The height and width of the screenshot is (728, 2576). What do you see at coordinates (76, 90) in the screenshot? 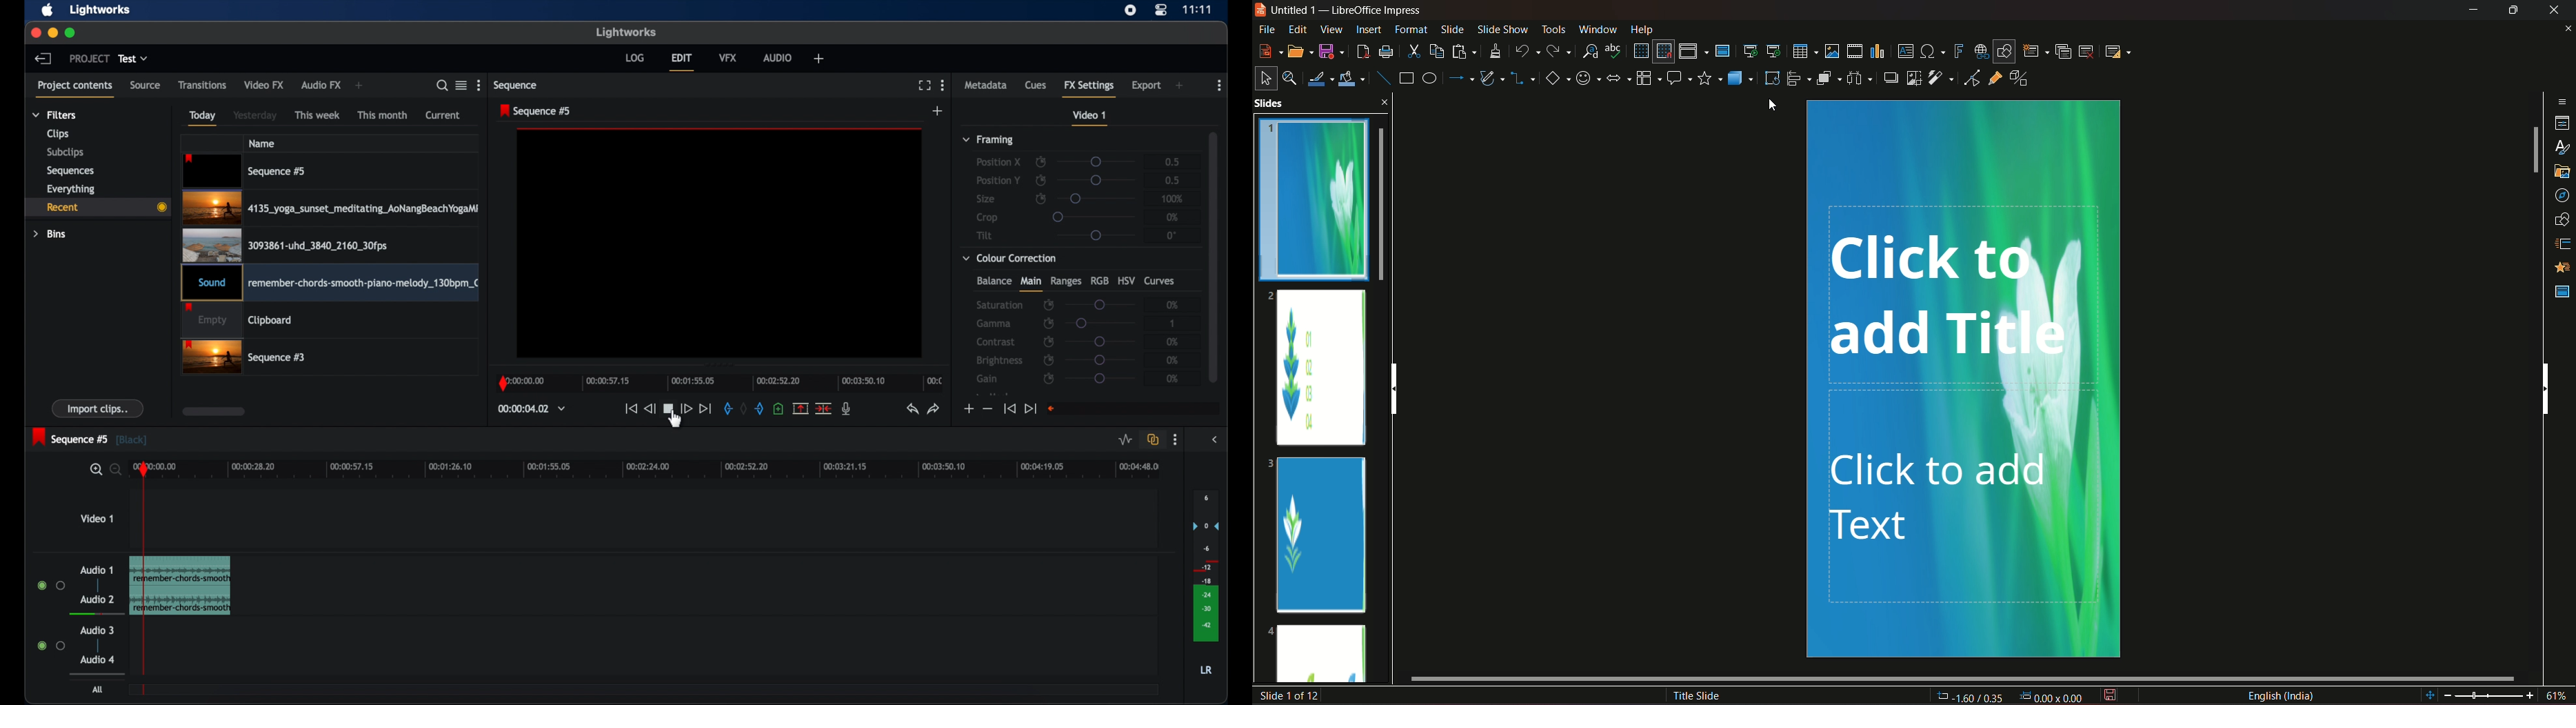
I see `project contents` at bounding box center [76, 90].